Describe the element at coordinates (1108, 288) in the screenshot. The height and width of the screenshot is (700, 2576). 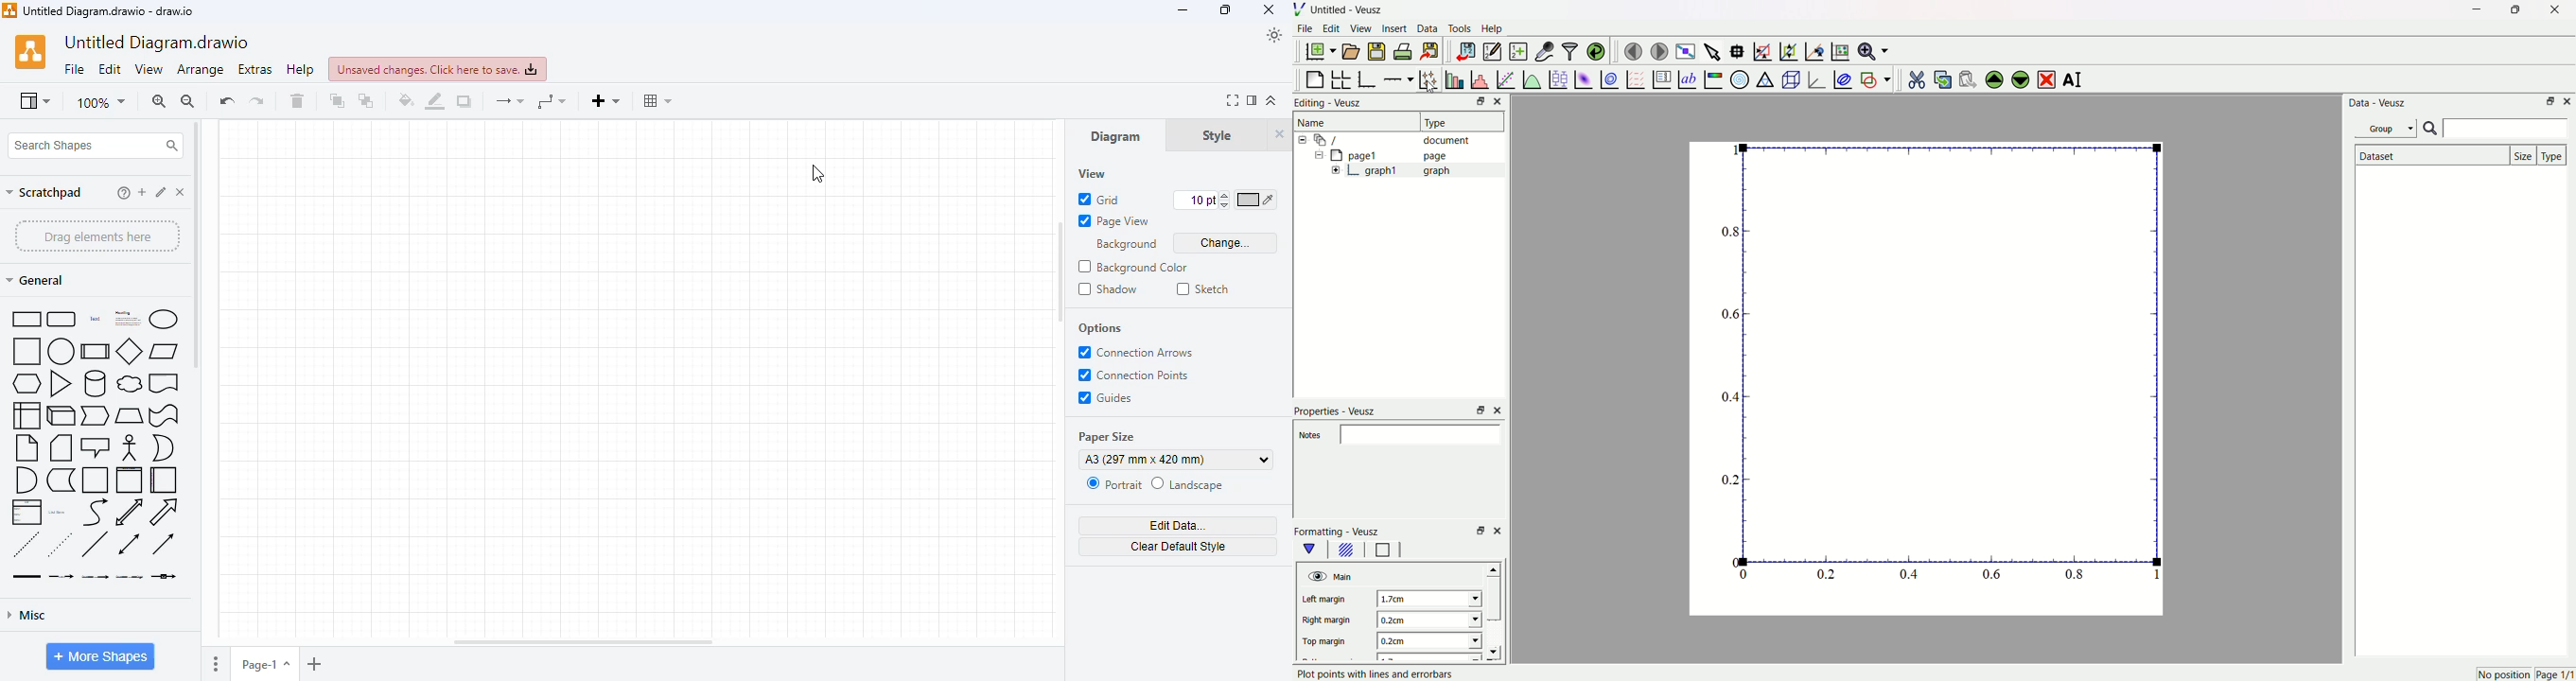
I see `shadow` at that location.